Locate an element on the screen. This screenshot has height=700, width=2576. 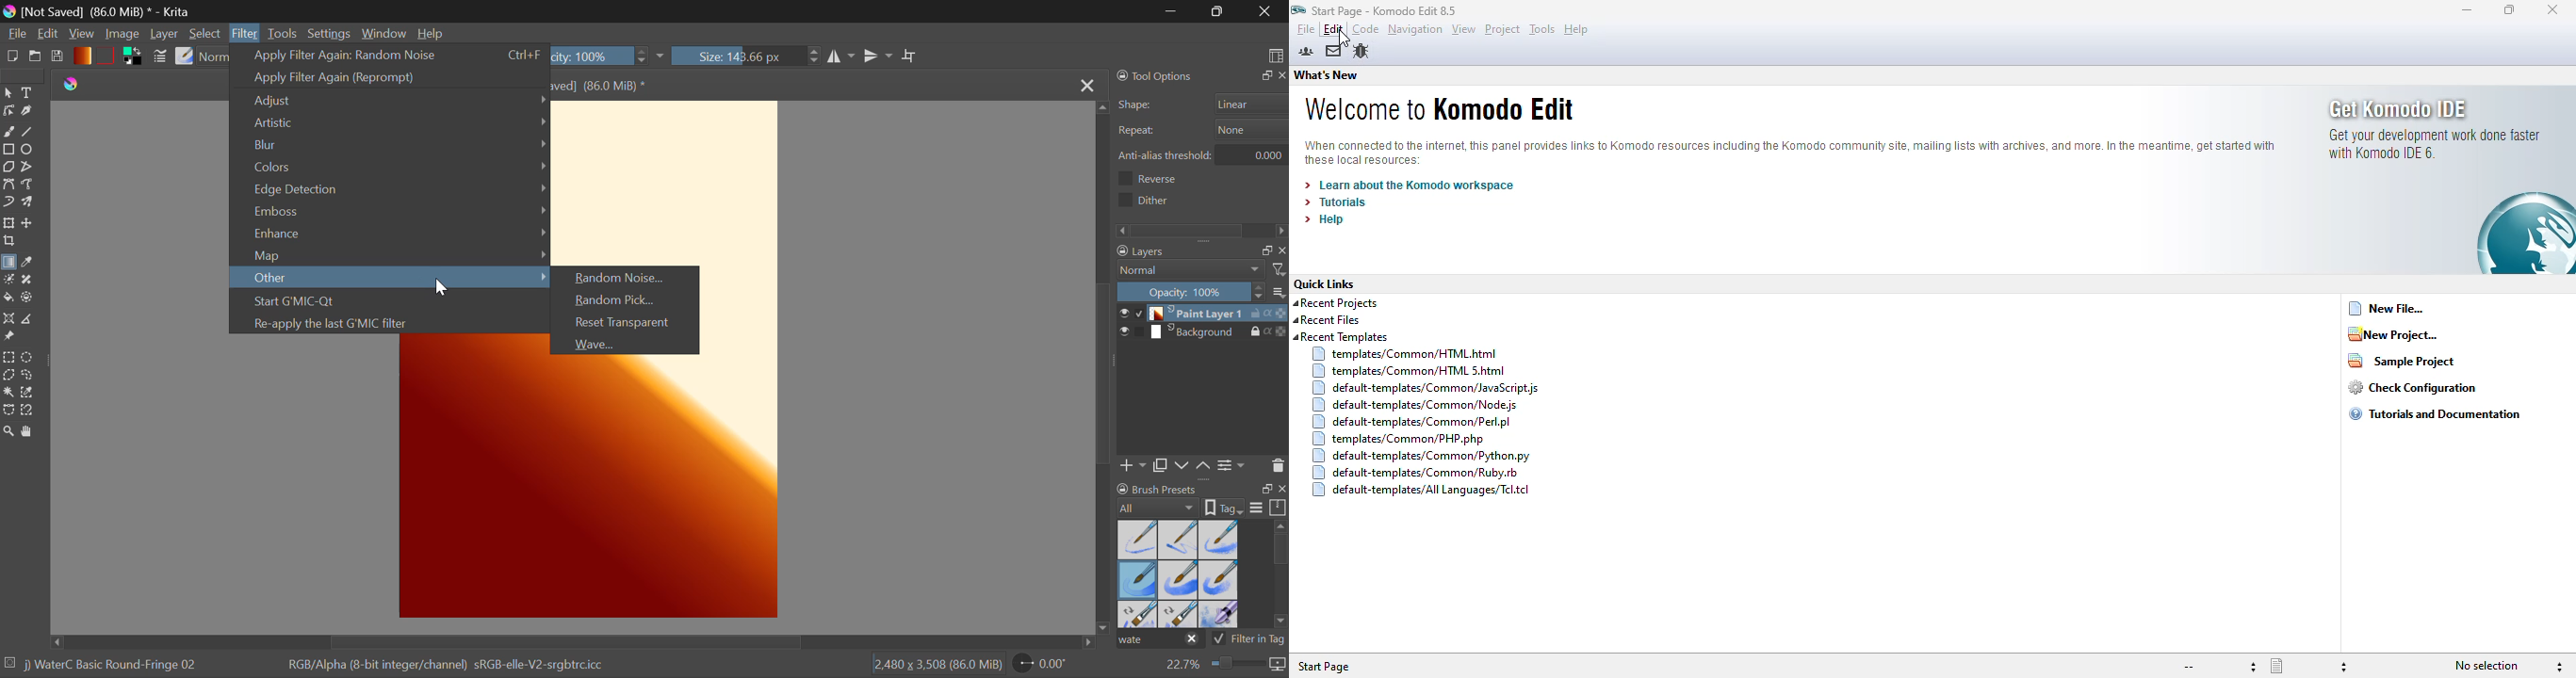
report a bug in the komodo bugzilla database is located at coordinates (1361, 51).